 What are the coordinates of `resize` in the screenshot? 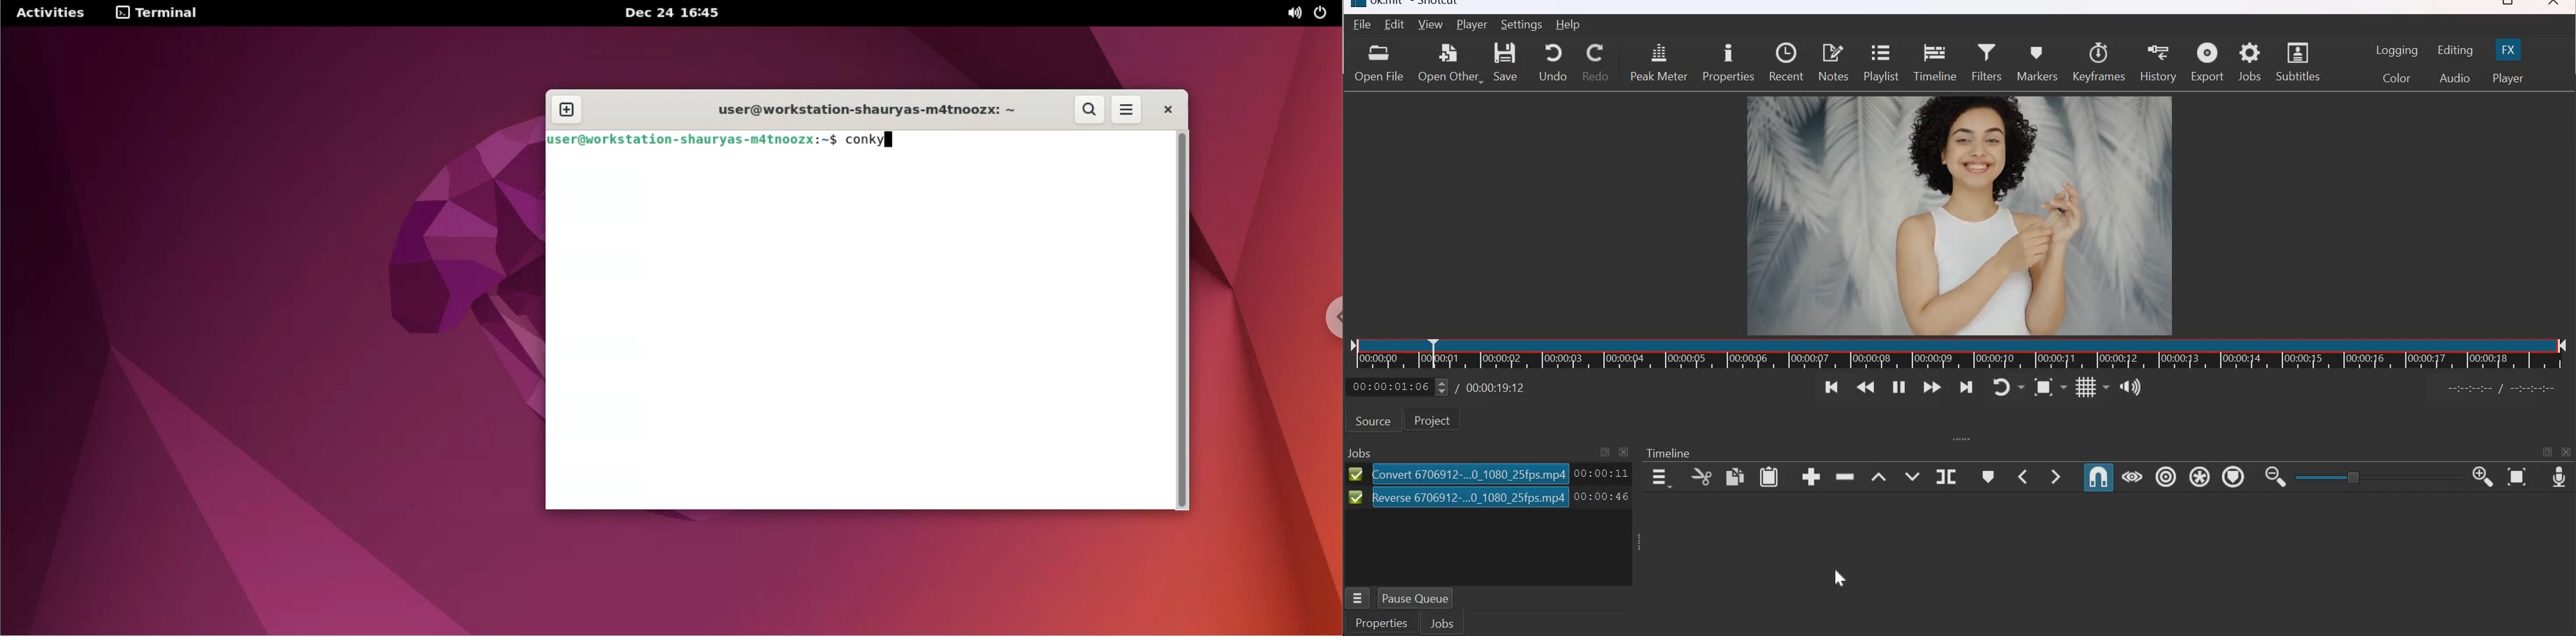 It's located at (2506, 4).